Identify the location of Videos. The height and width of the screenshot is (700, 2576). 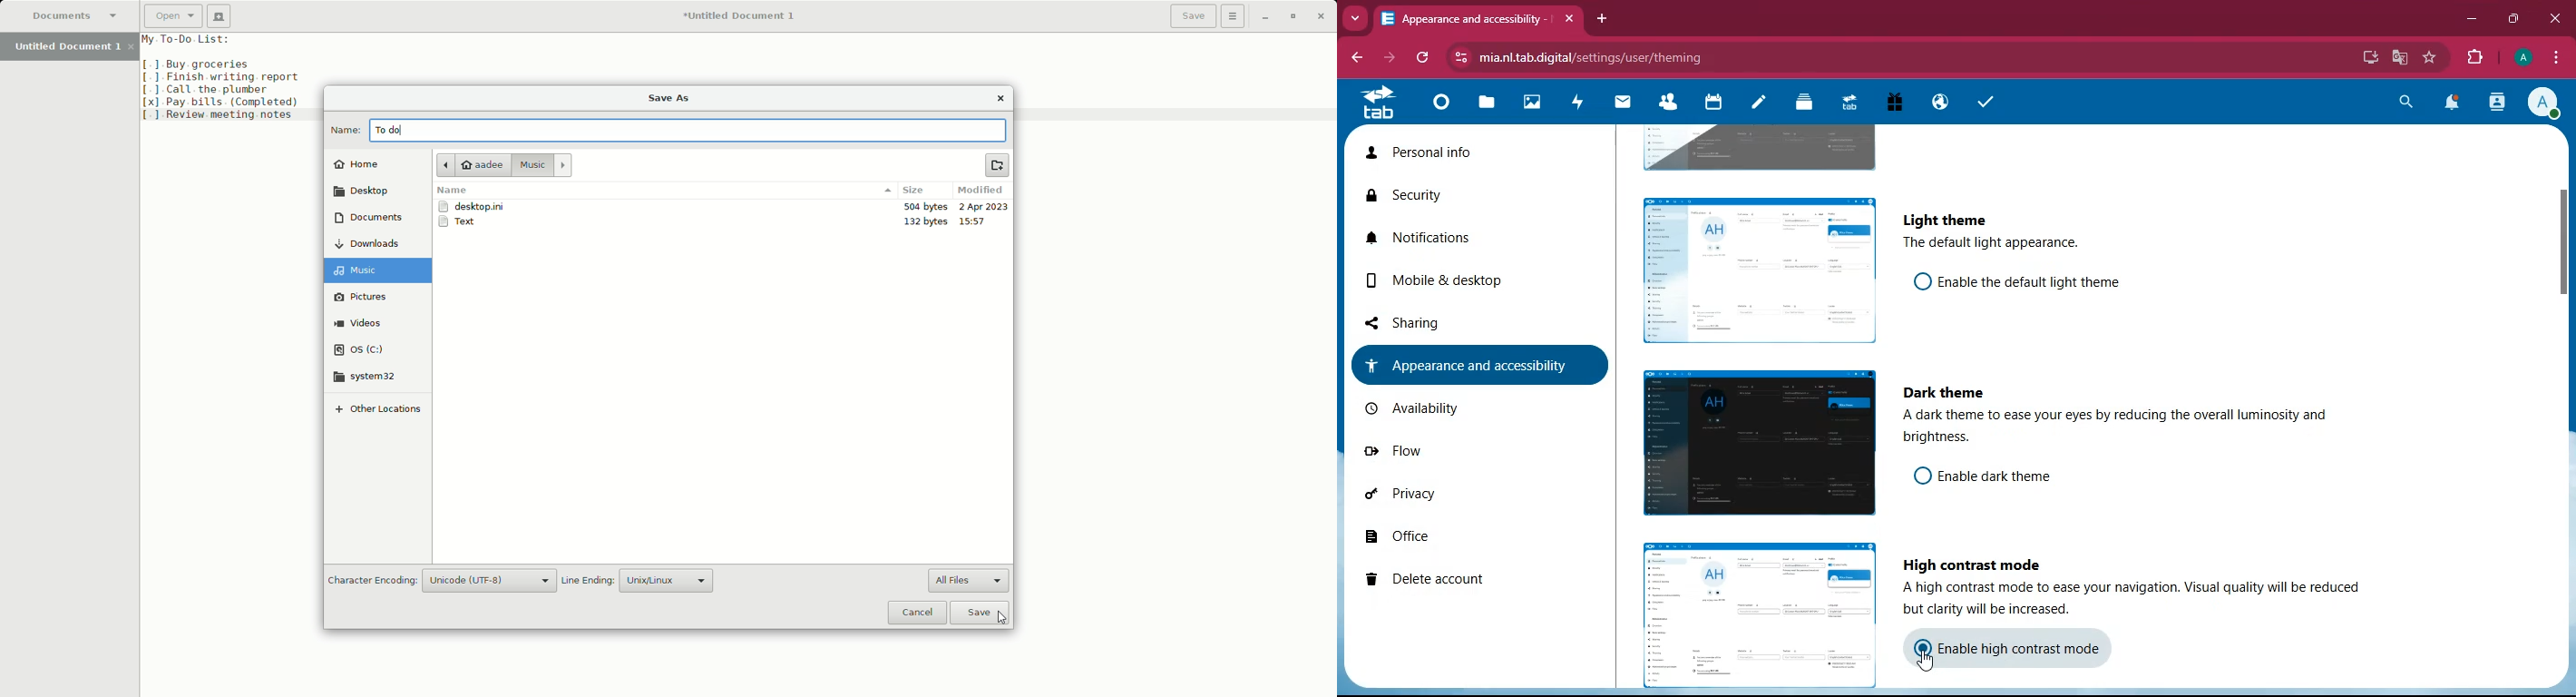
(369, 324).